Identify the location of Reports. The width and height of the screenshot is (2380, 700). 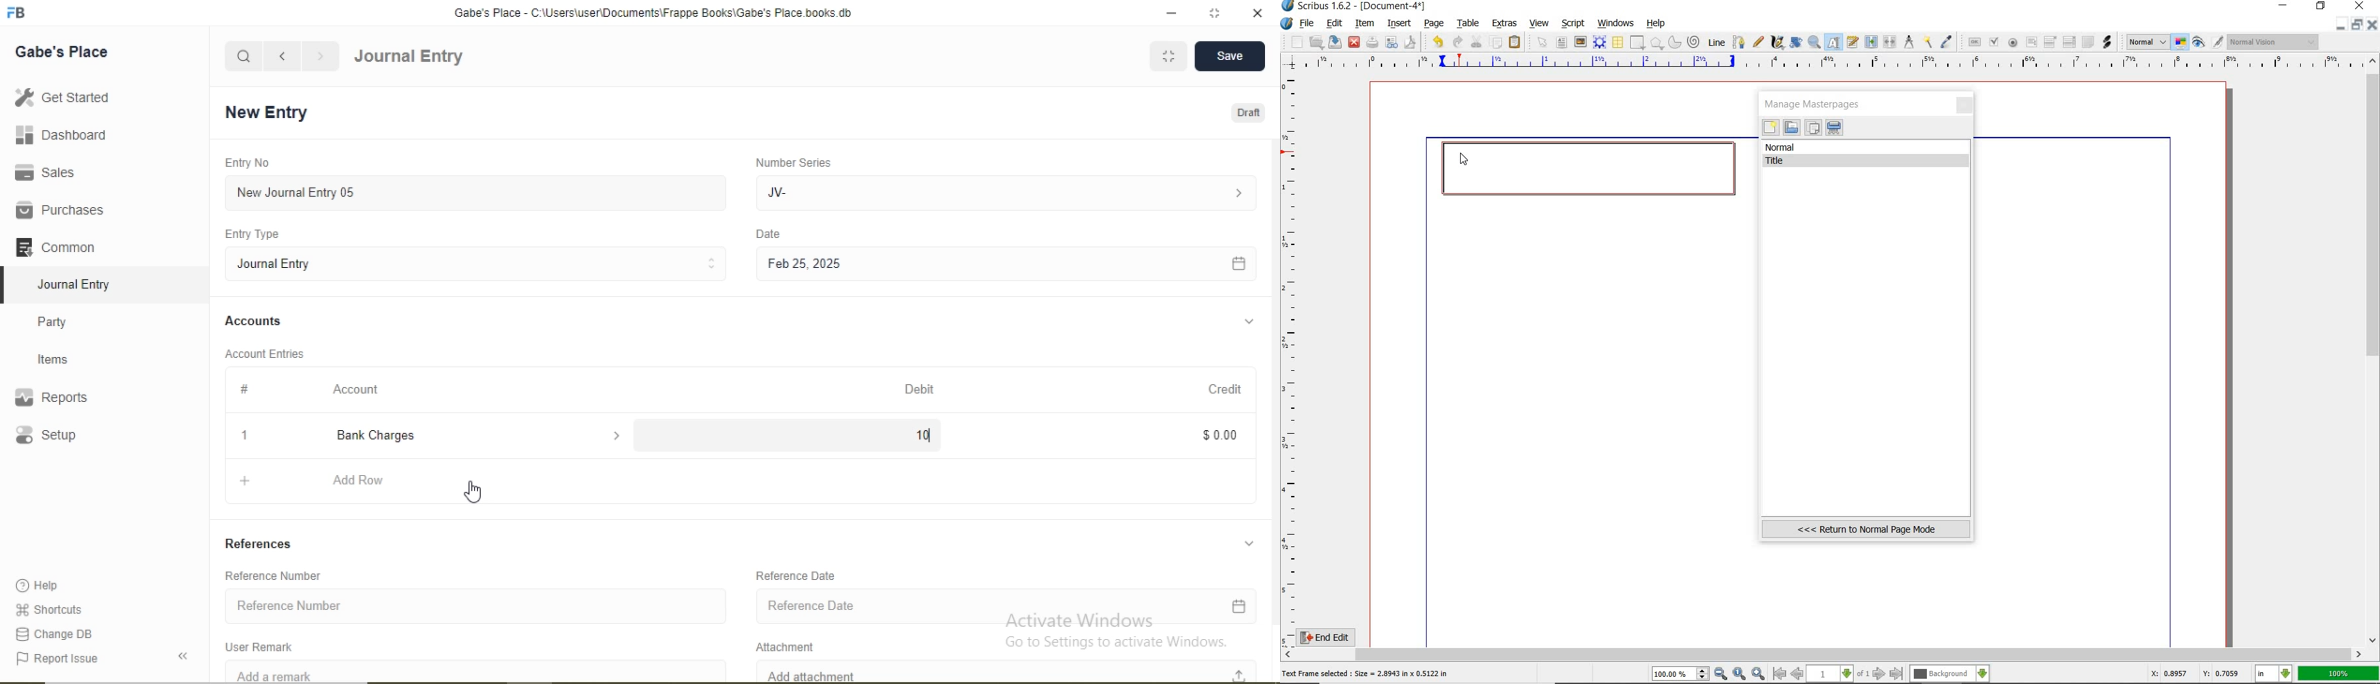
(61, 398).